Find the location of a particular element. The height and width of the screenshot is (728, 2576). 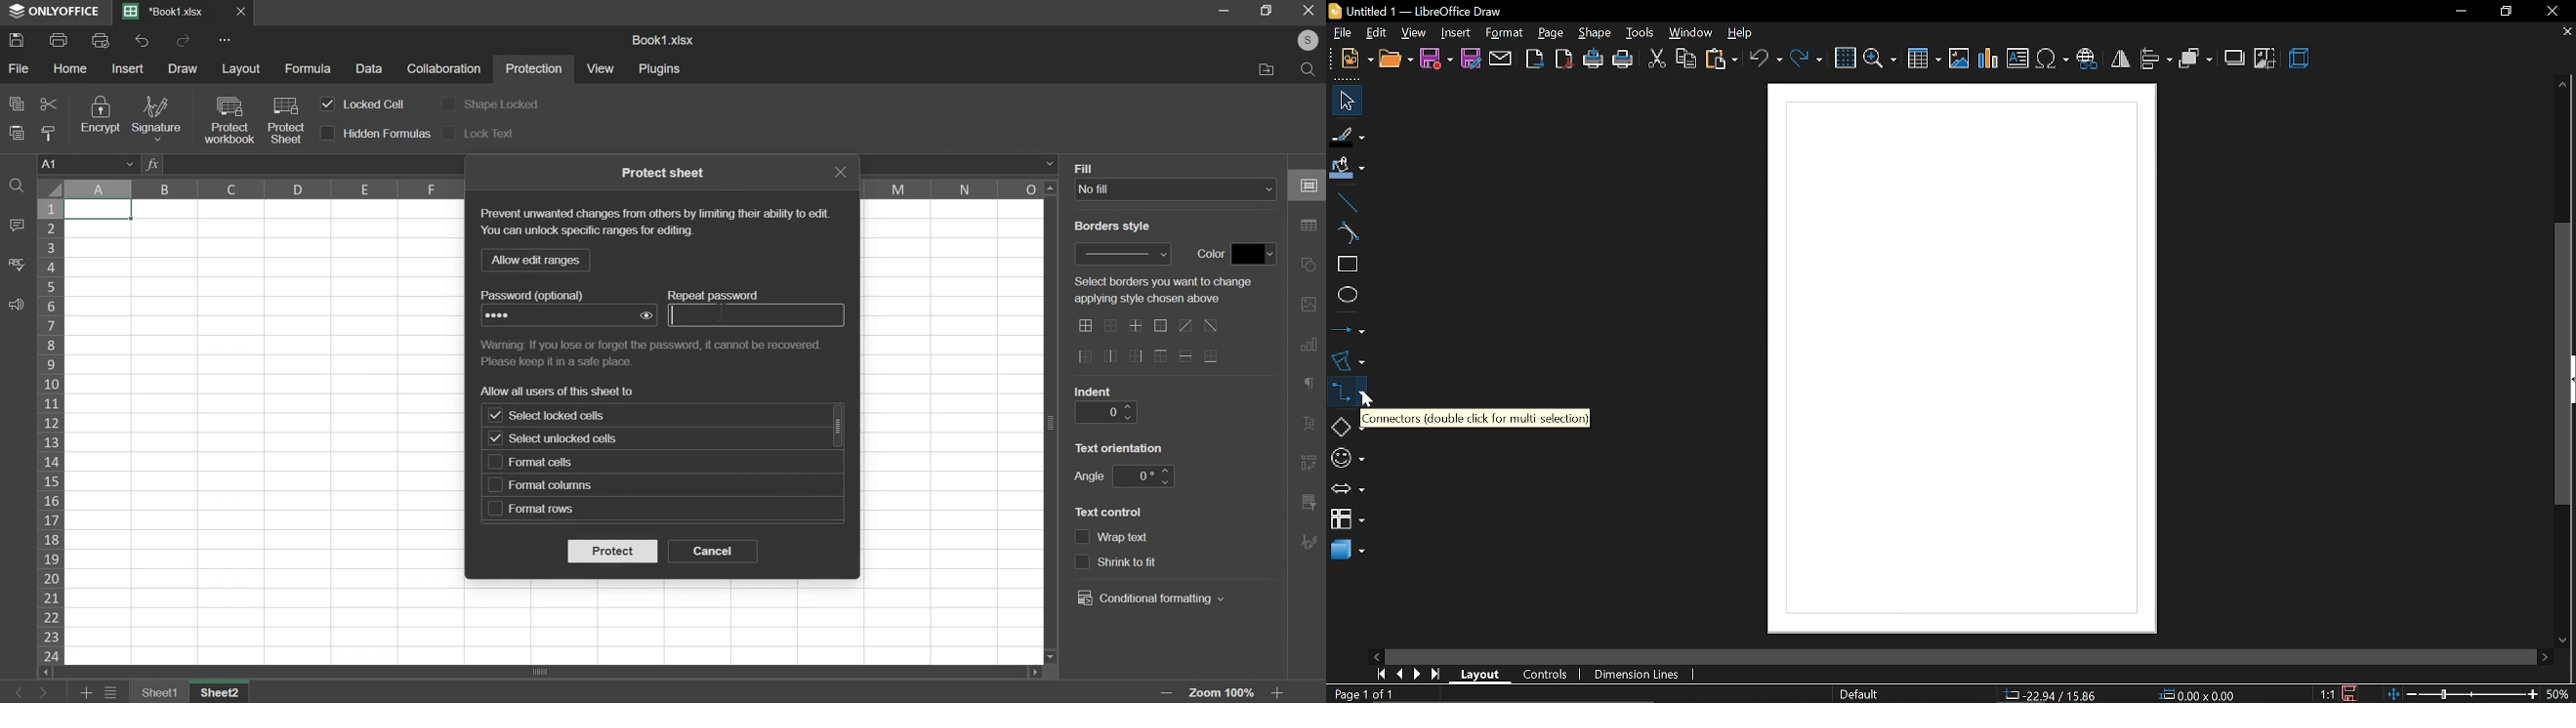

right side bar is located at coordinates (1313, 185).